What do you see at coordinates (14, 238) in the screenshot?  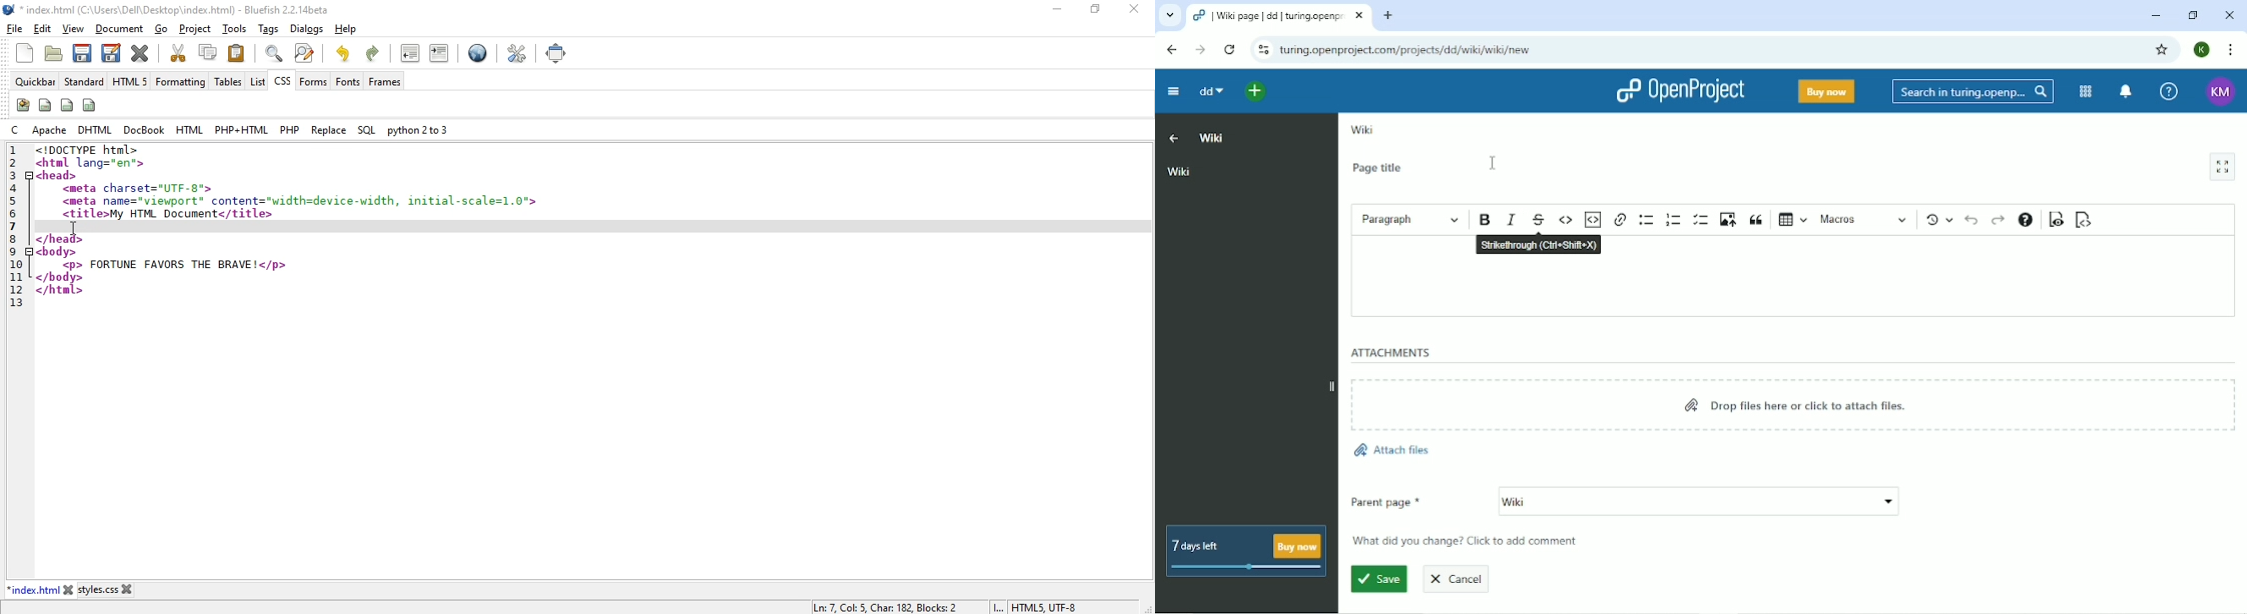 I see `8` at bounding box center [14, 238].